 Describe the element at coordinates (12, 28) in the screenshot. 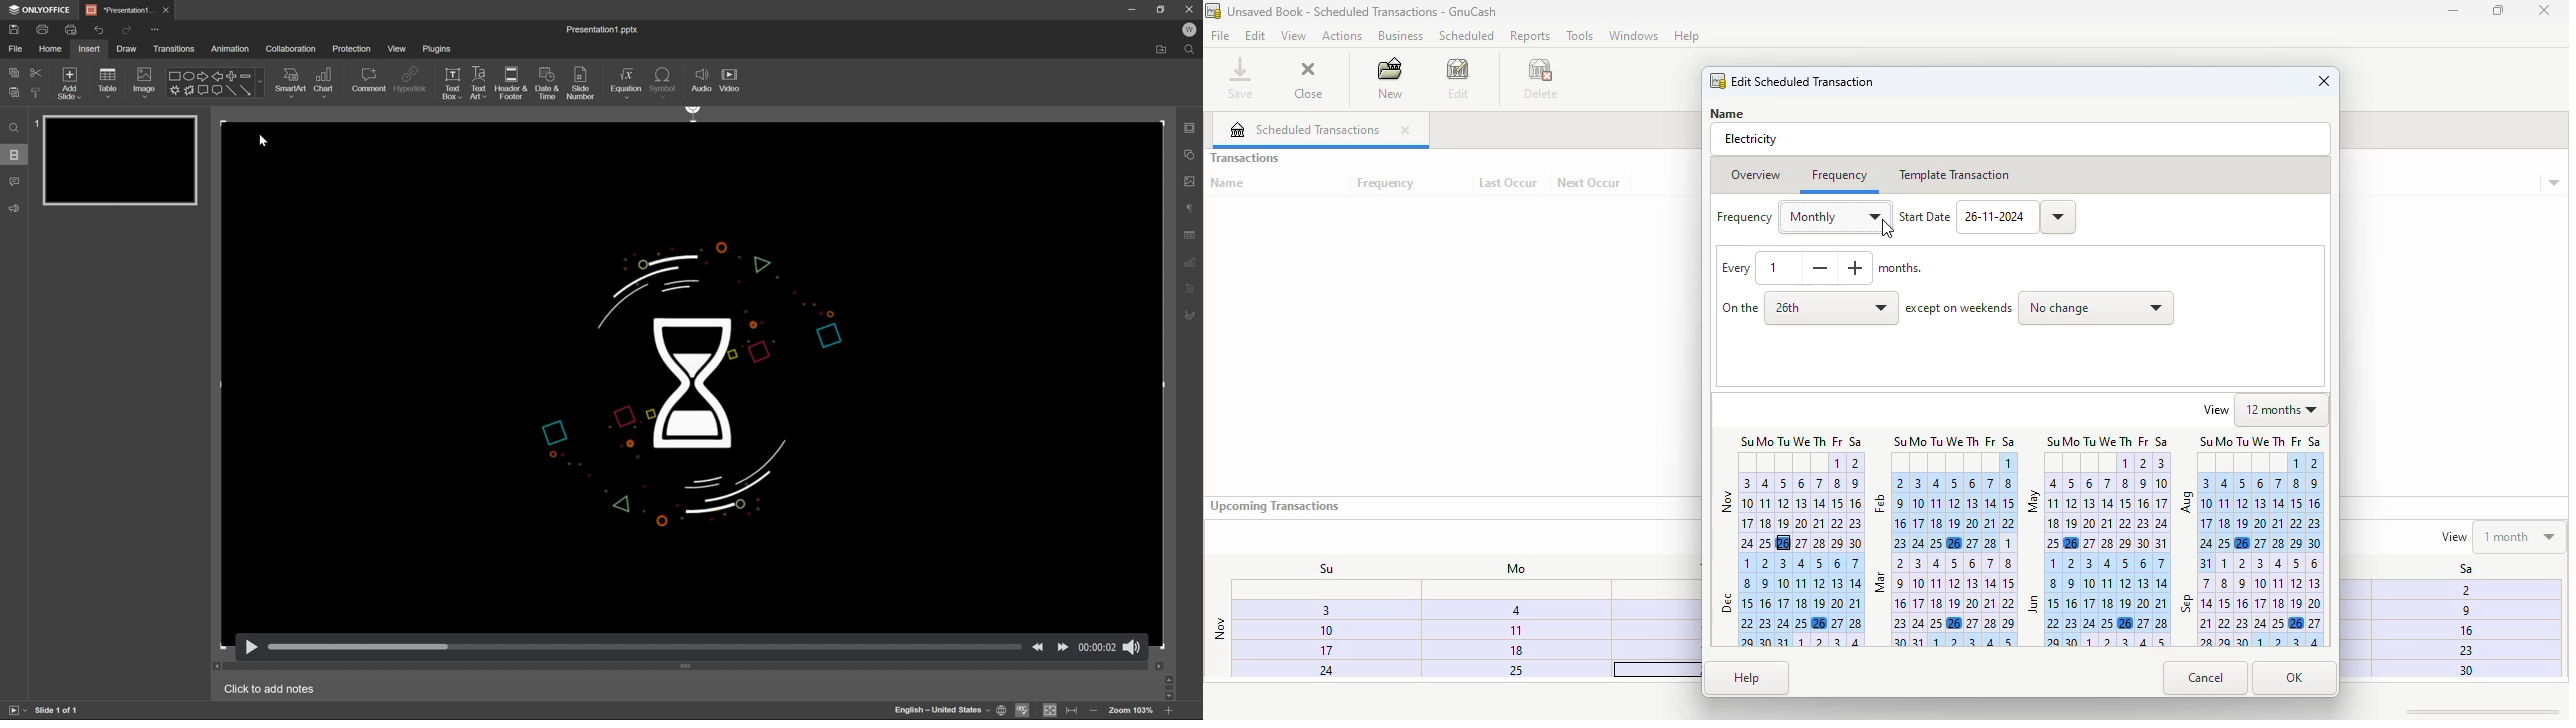

I see `save` at that location.